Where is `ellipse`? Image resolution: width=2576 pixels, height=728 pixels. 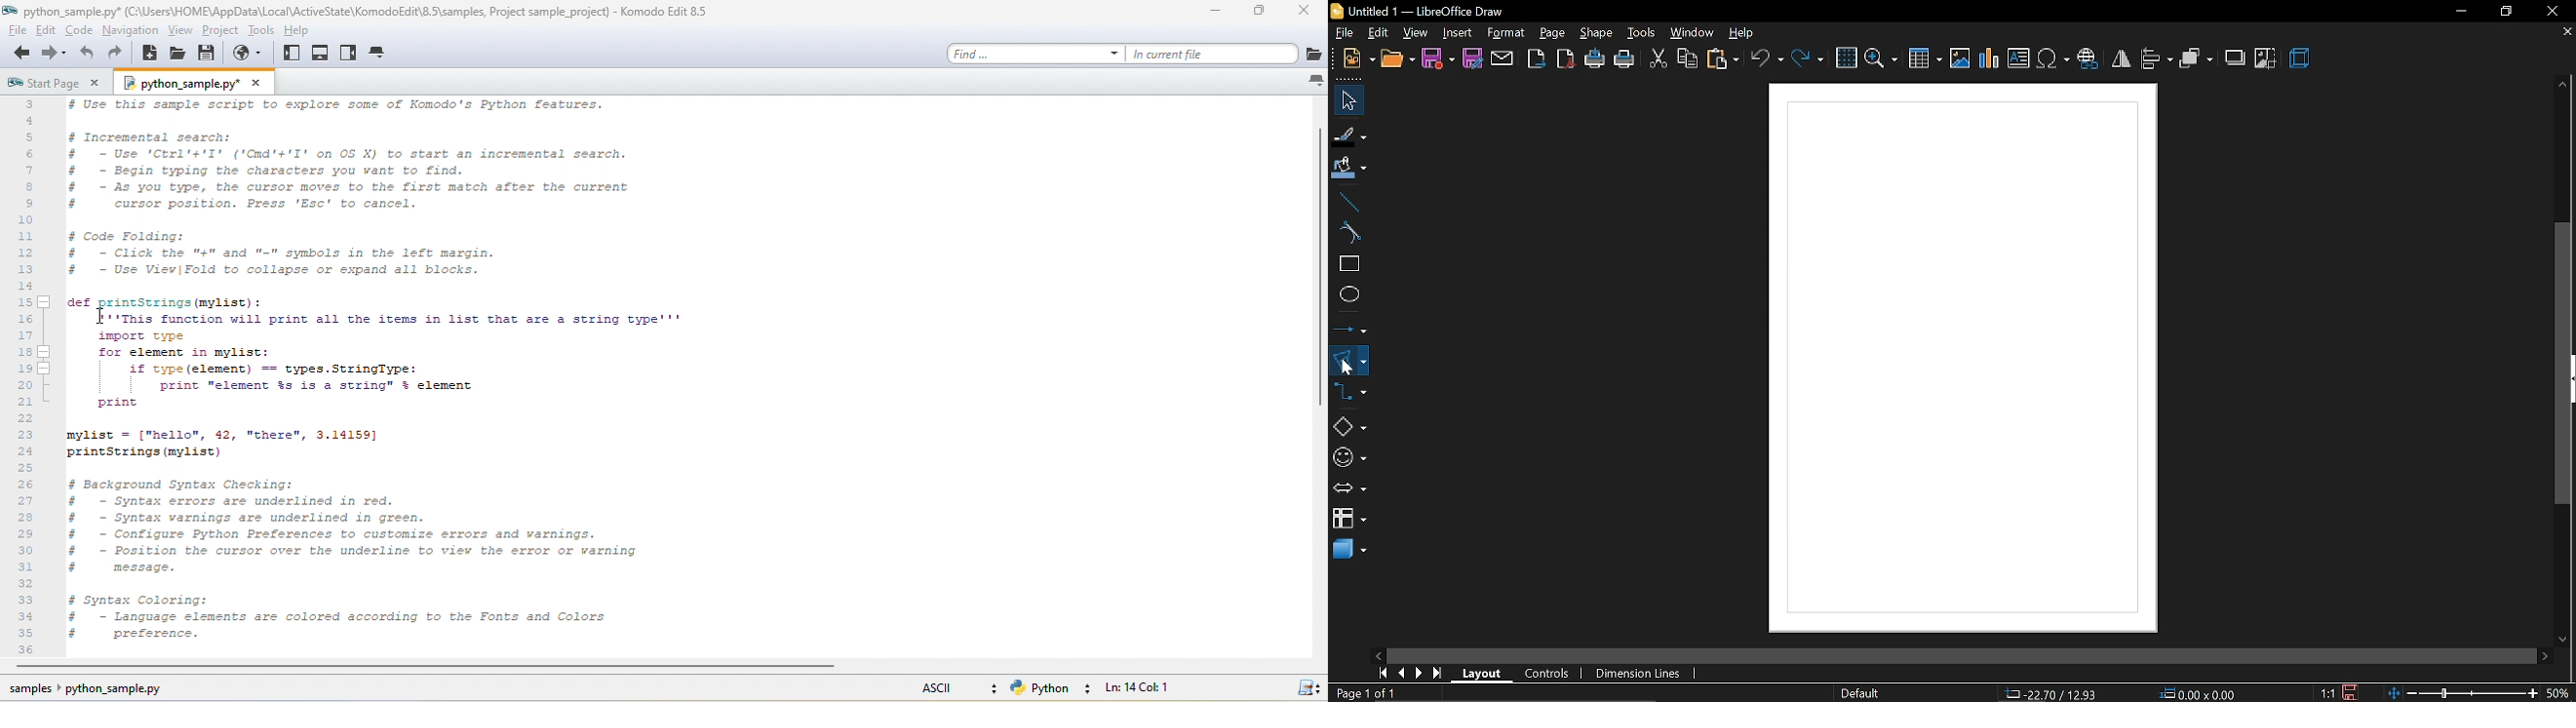 ellipse is located at coordinates (1346, 296).